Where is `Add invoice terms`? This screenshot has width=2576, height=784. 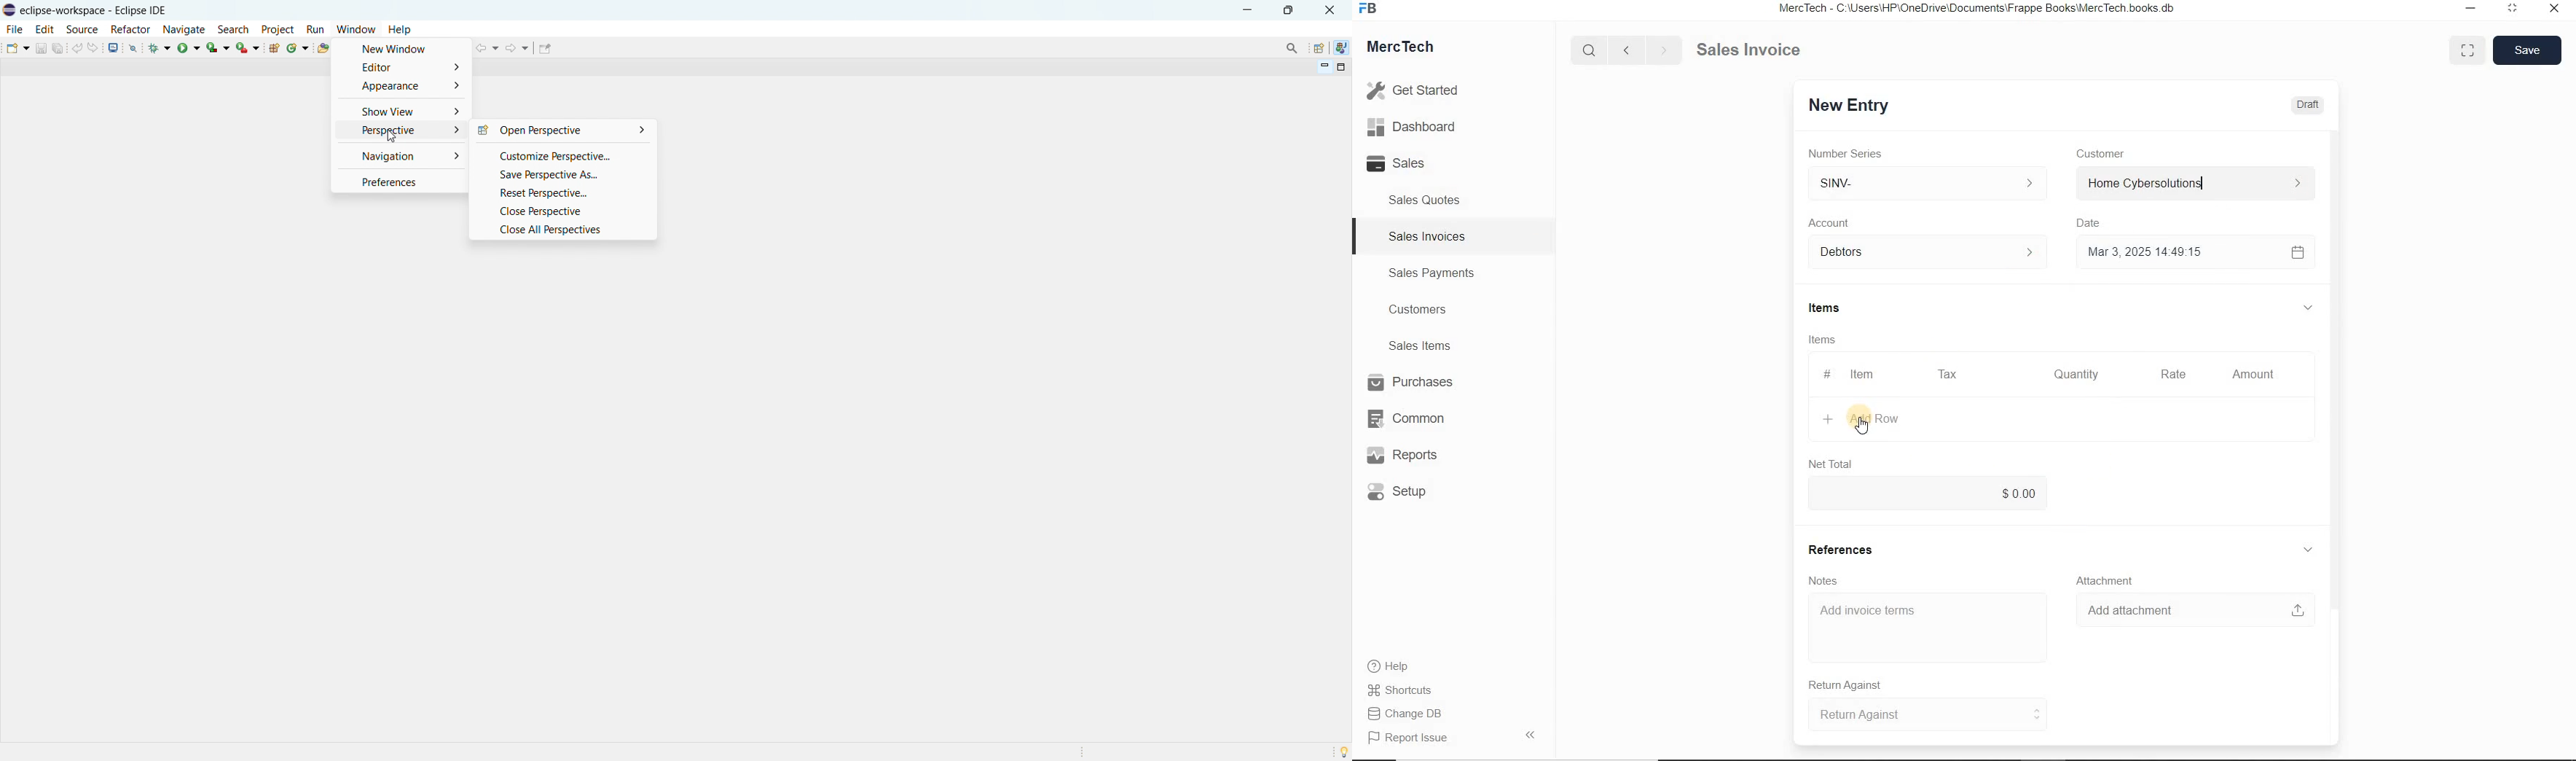
Add invoice terms is located at coordinates (1928, 628).